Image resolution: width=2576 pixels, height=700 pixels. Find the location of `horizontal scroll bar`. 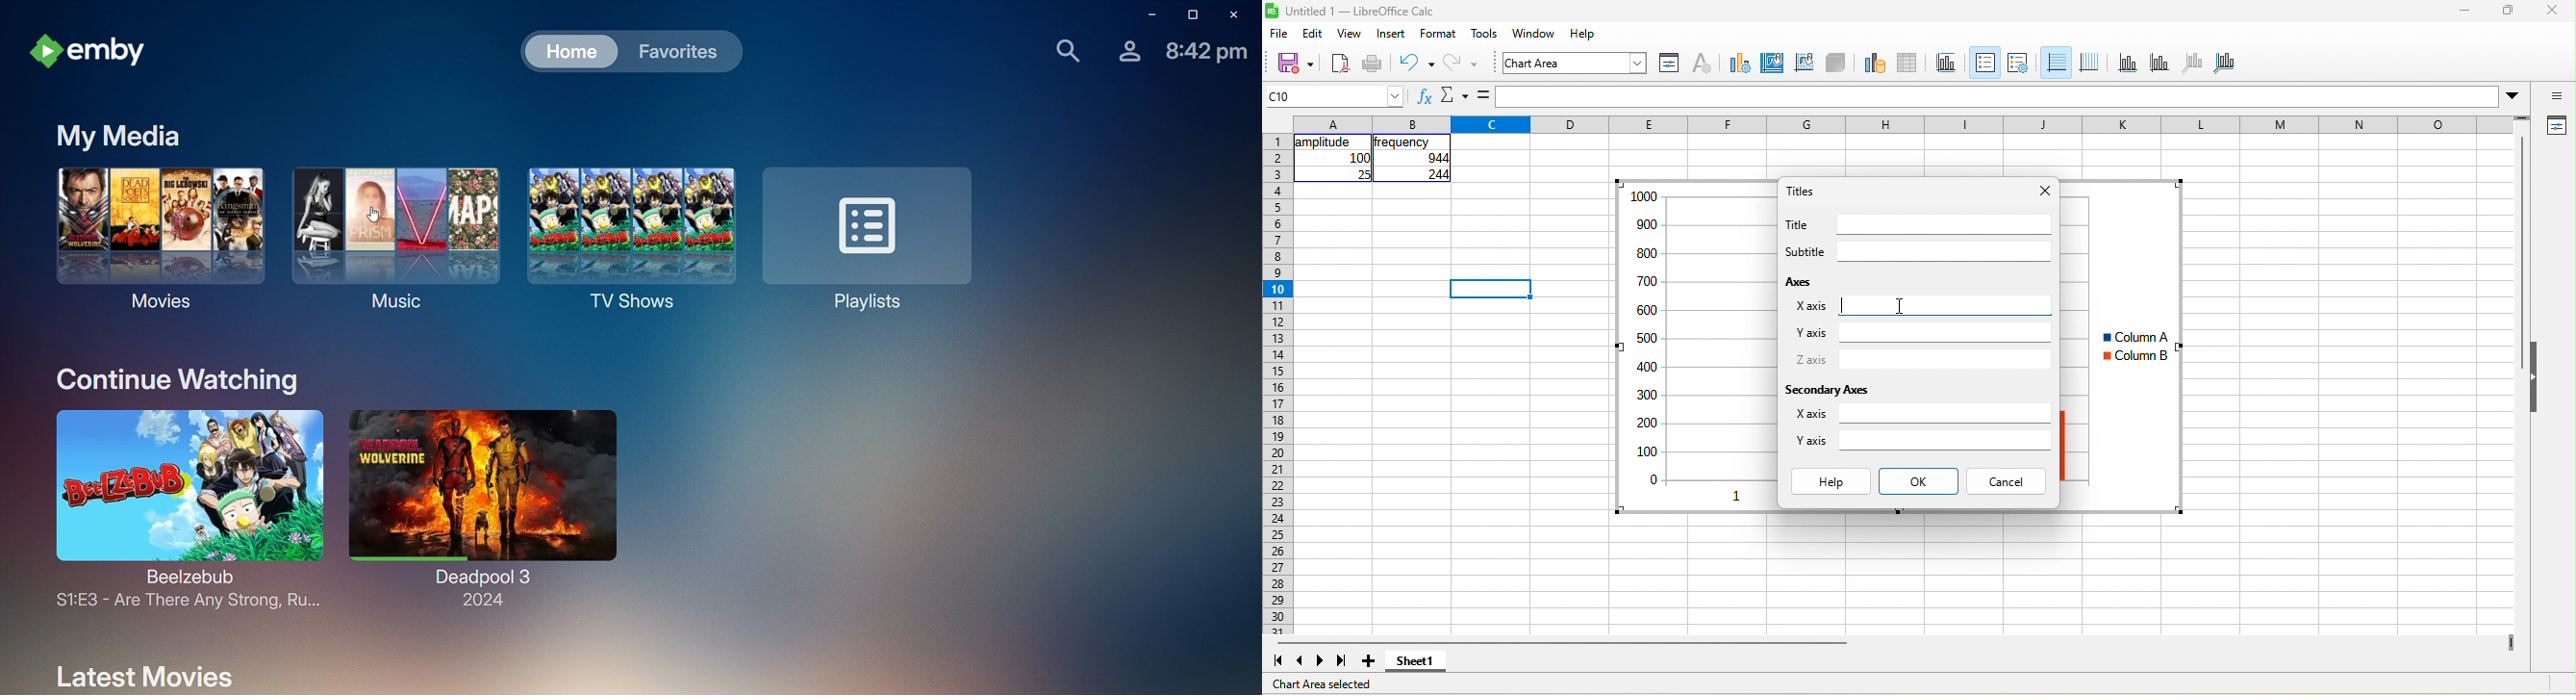

horizontal scroll bar is located at coordinates (1562, 643).